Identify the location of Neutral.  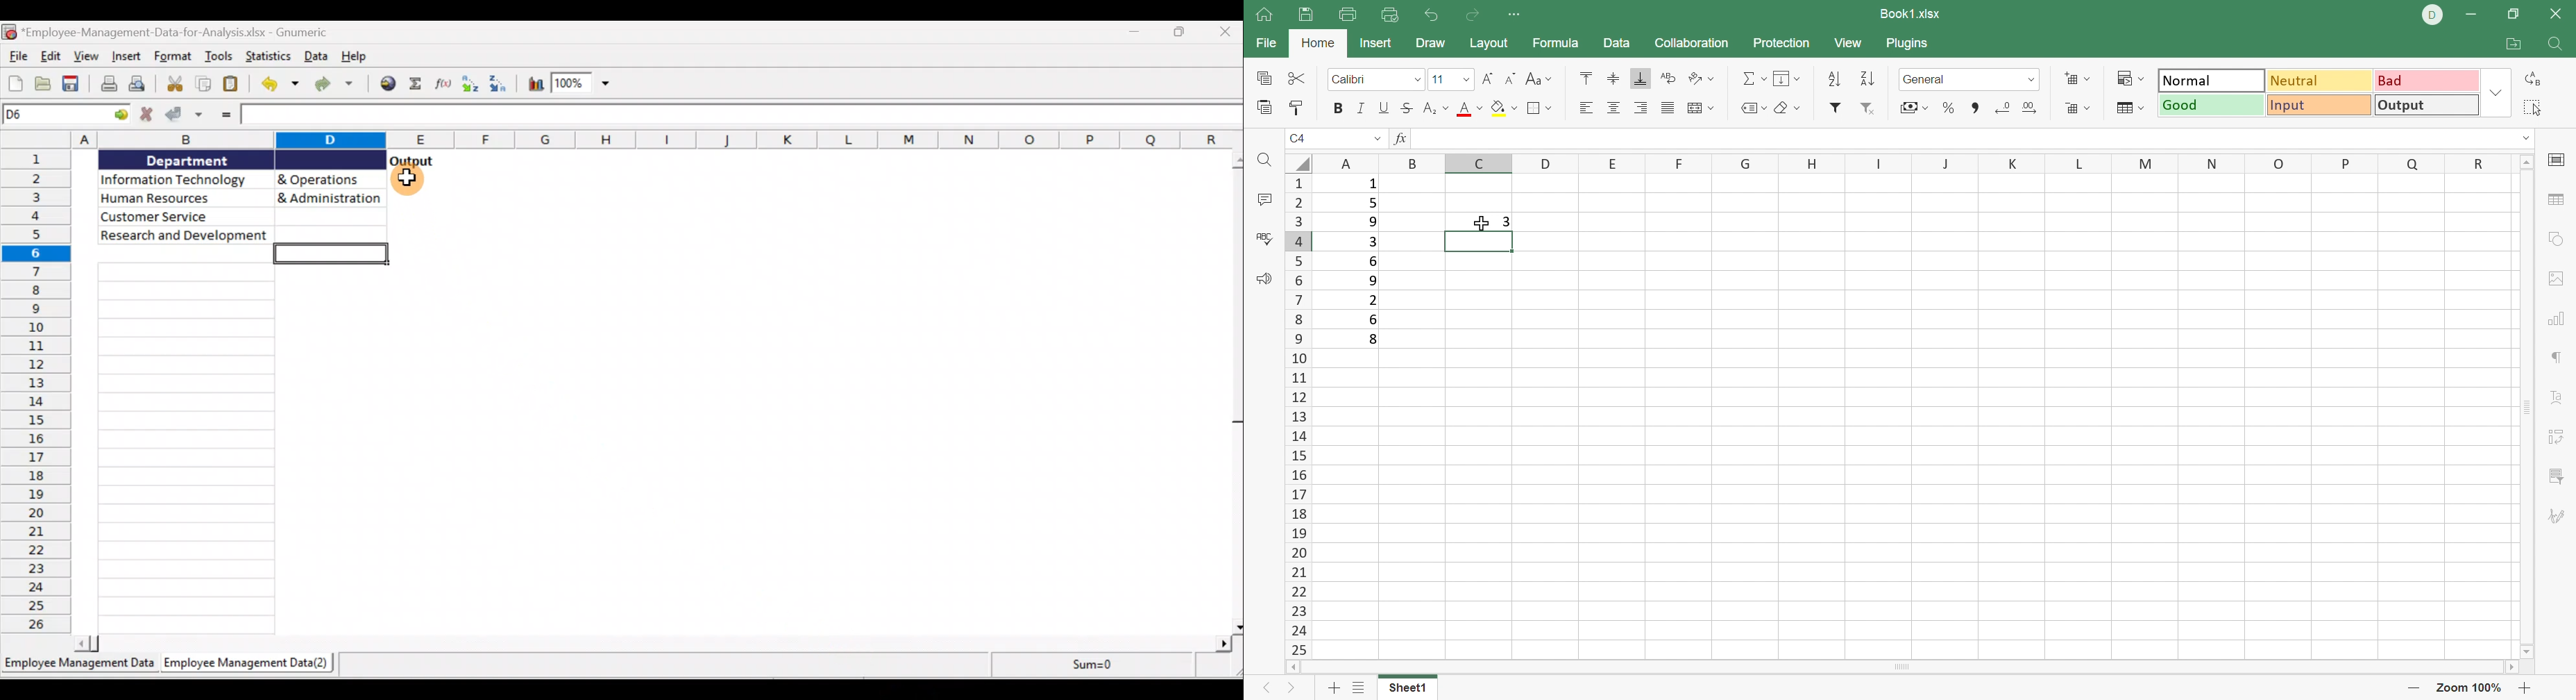
(2321, 81).